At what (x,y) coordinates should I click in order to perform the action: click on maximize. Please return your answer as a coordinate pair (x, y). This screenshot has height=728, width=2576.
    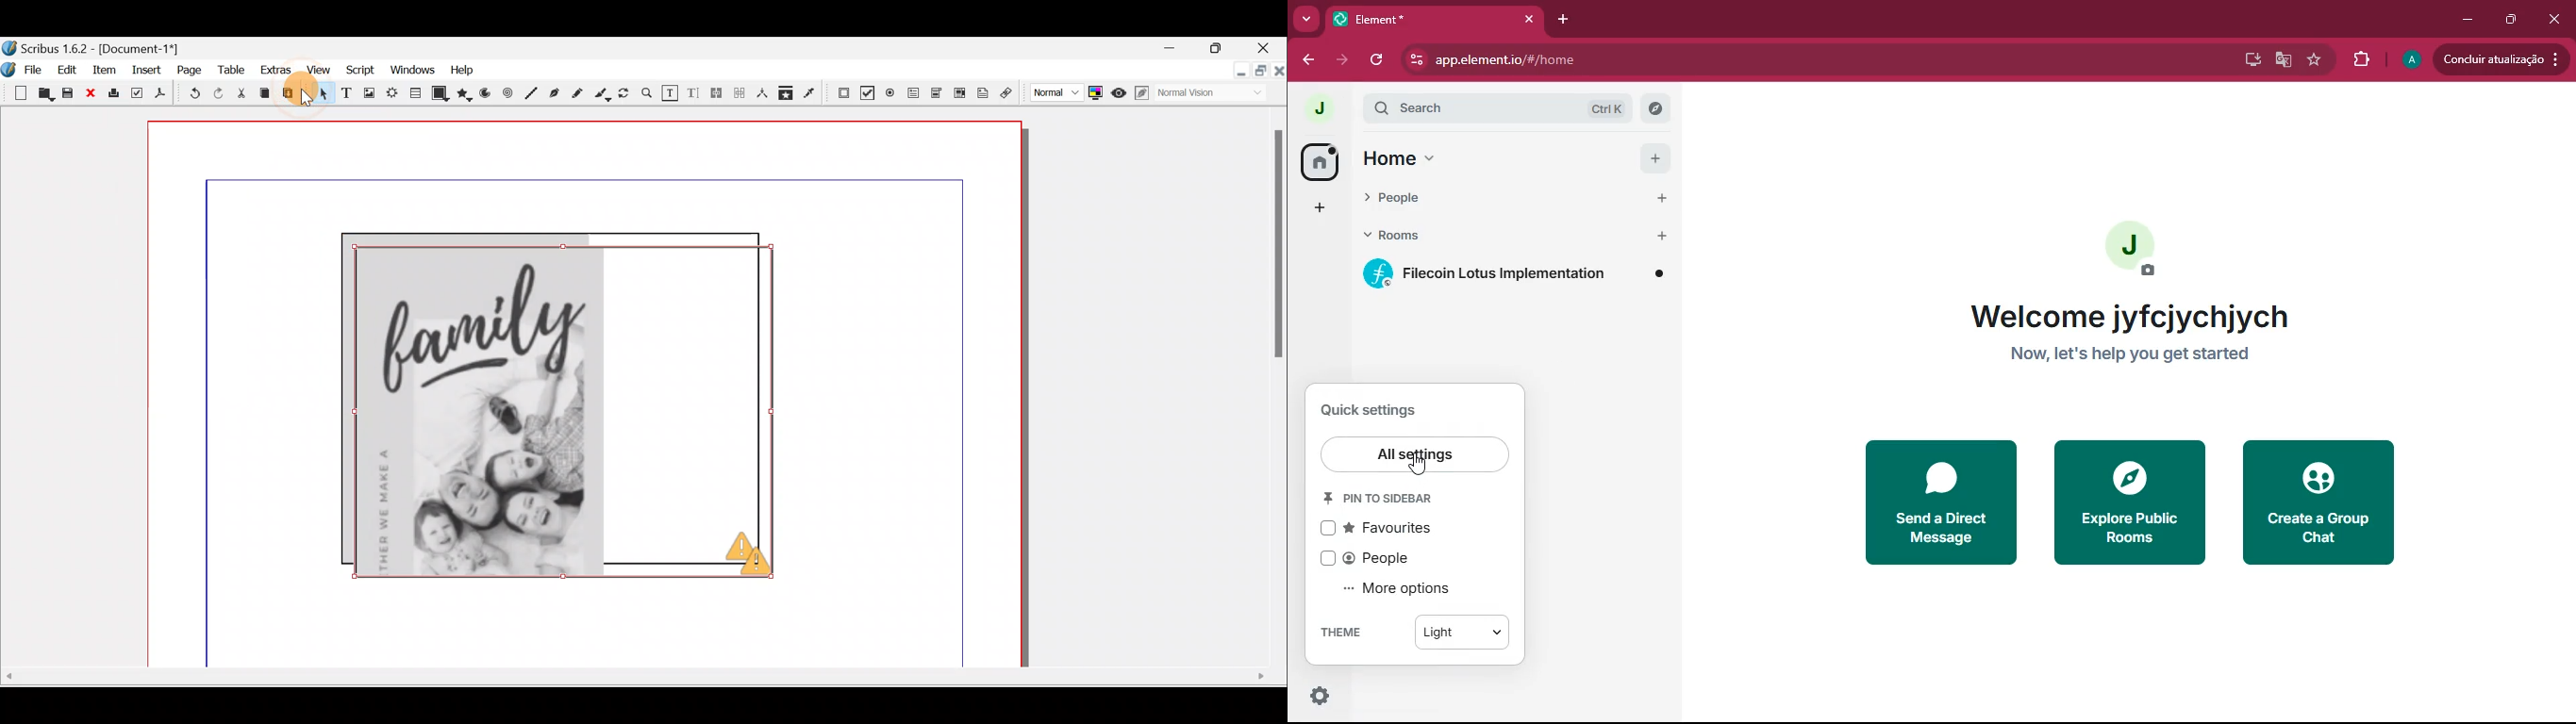
    Looking at the image, I should click on (2512, 20).